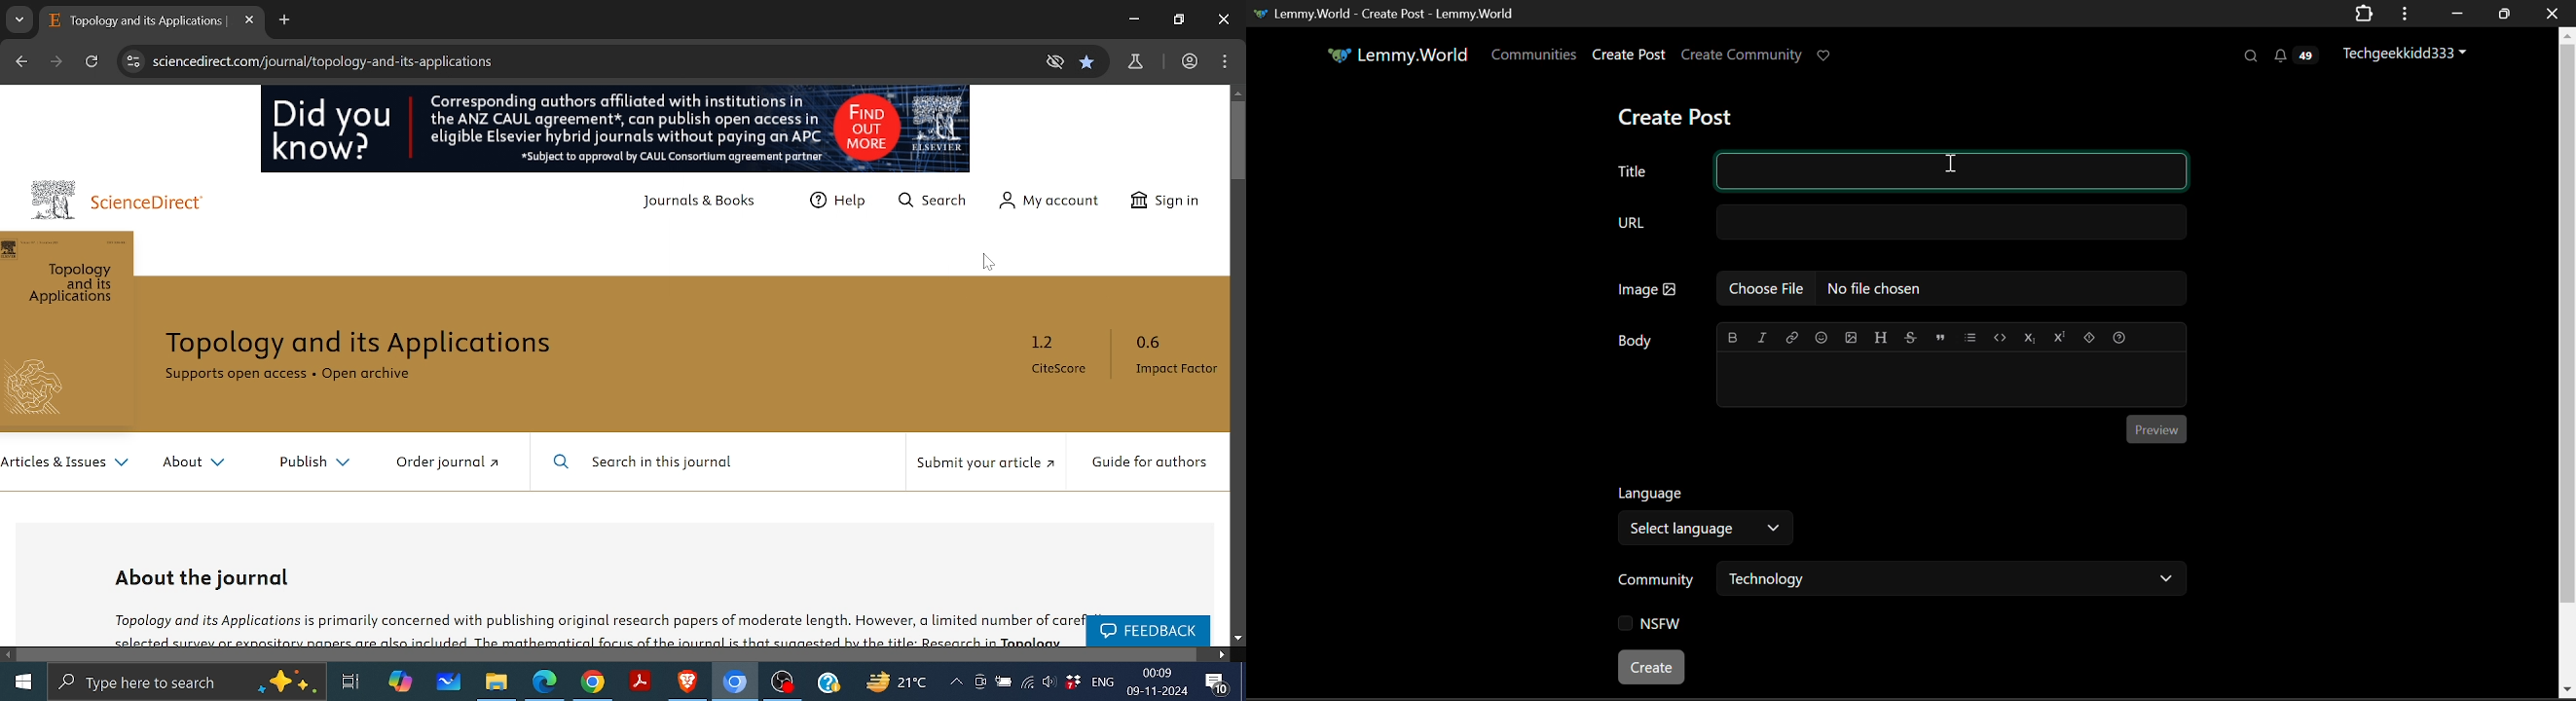 This screenshot has height=728, width=2576. I want to click on Post Body Editing Textbox, so click(1950, 381).